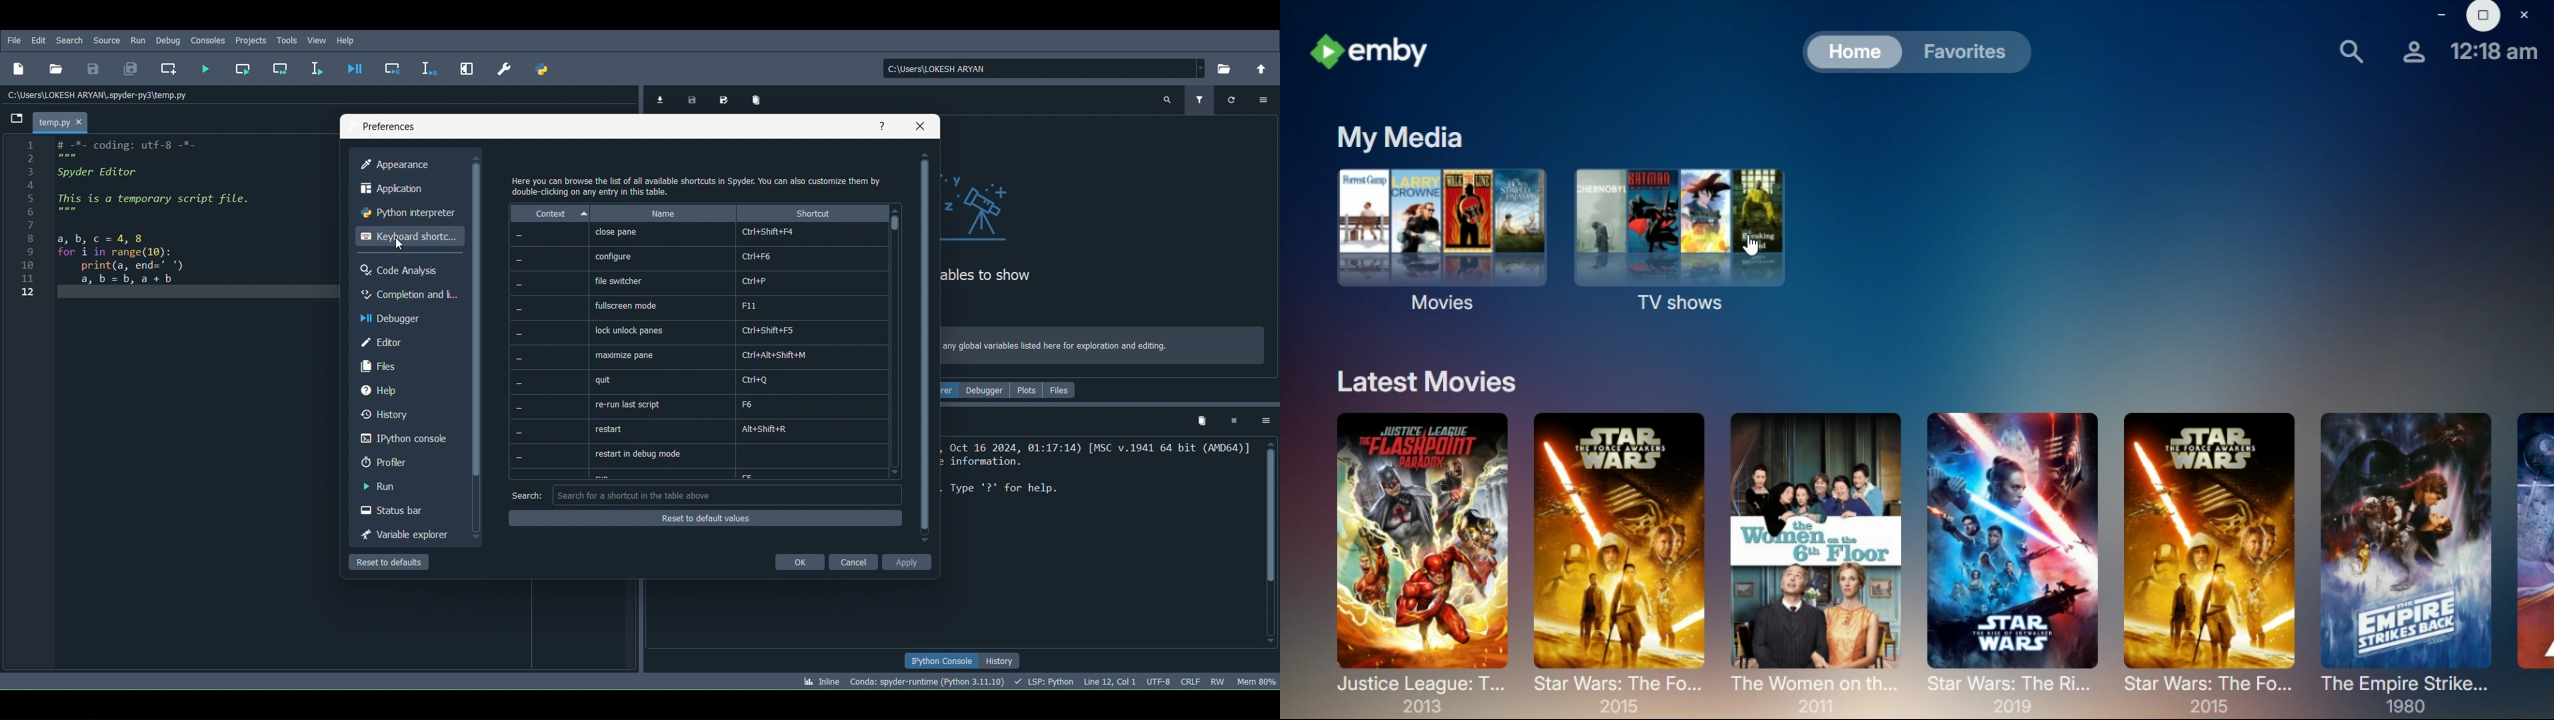 This screenshot has height=728, width=2576. I want to click on Options, so click(1263, 103).